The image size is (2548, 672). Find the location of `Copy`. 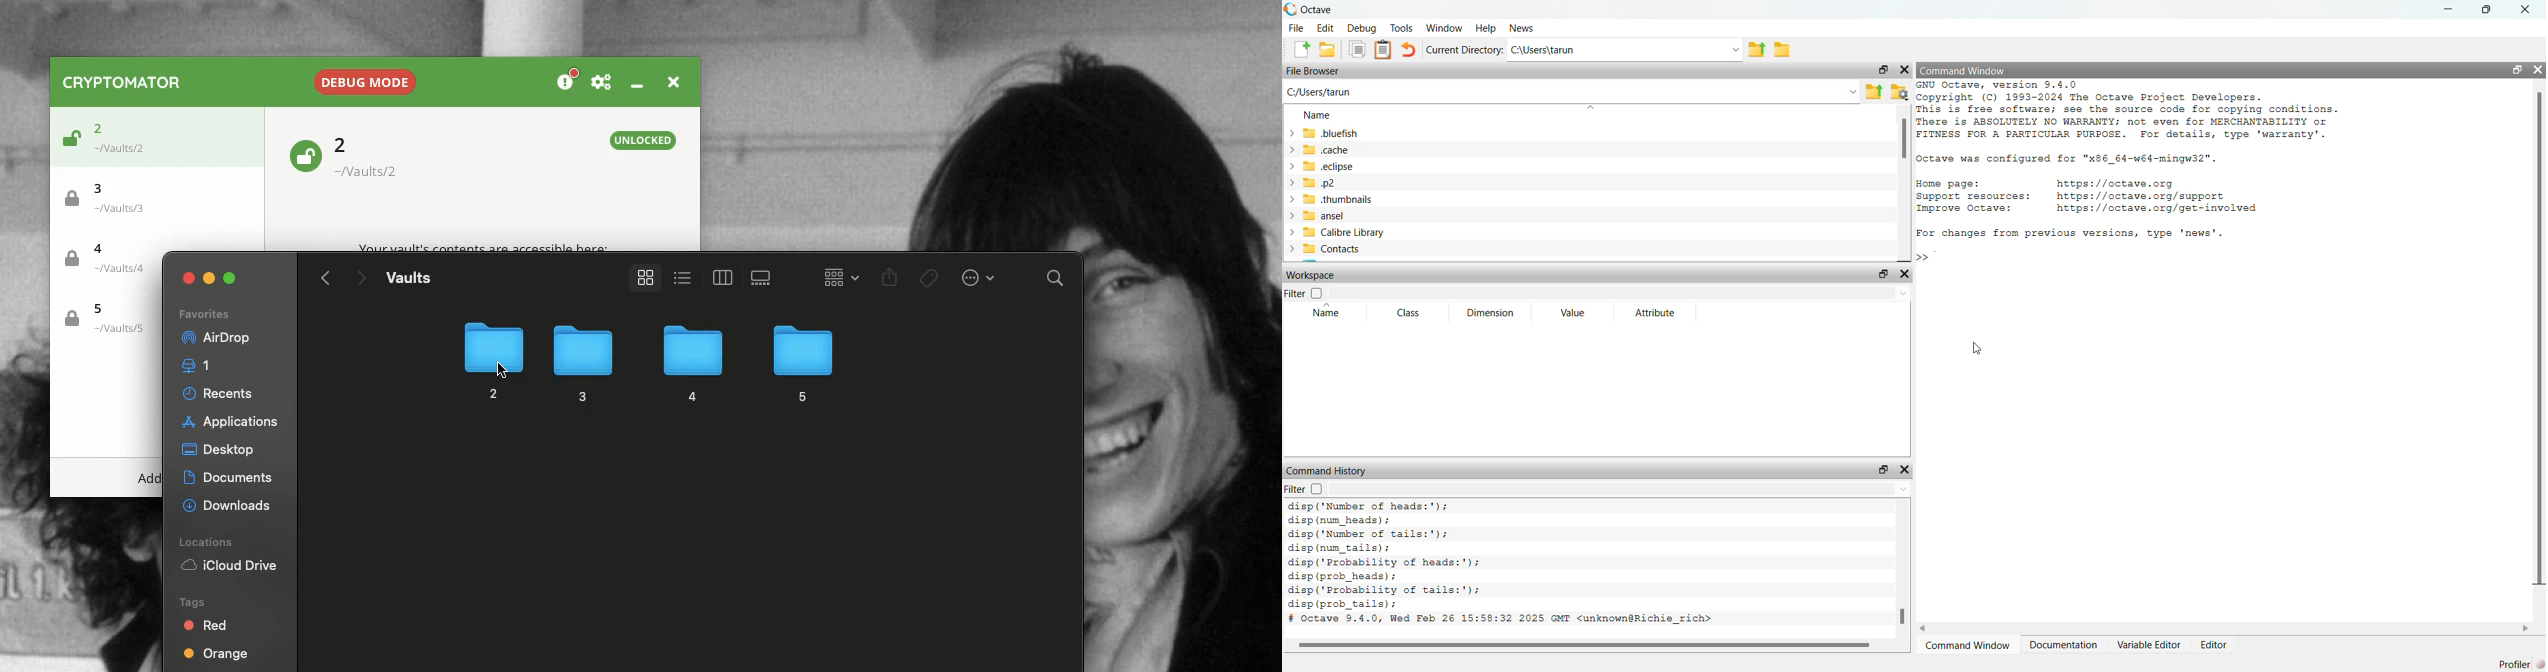

Copy is located at coordinates (1356, 49).